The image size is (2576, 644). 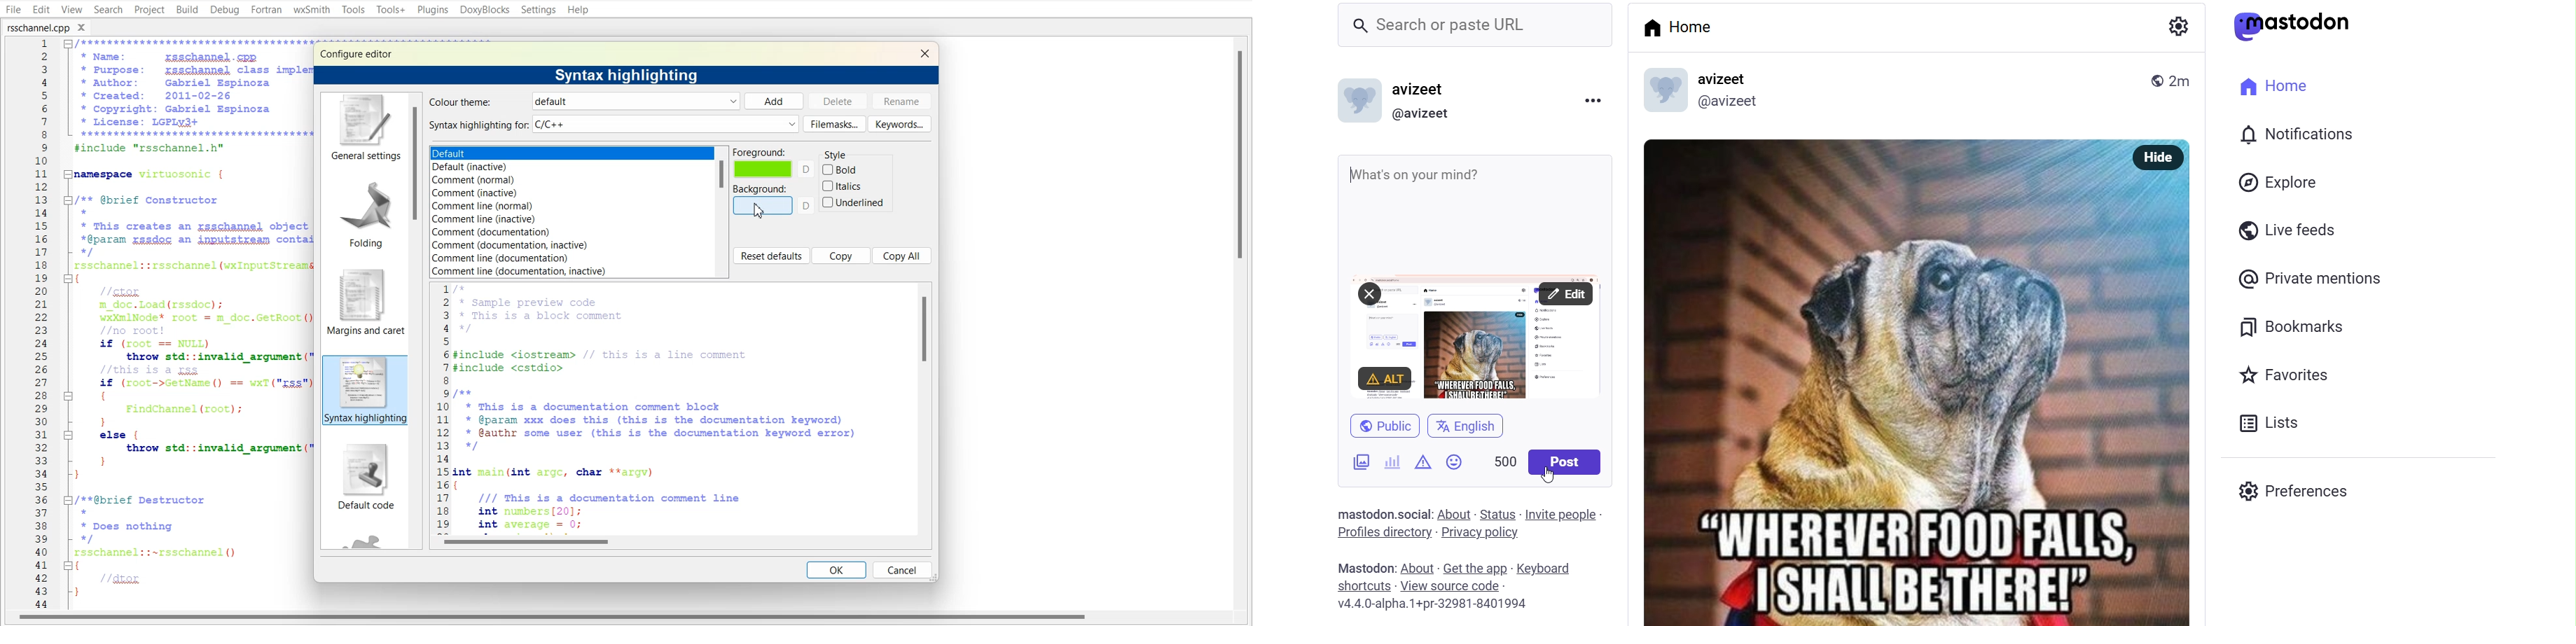 What do you see at coordinates (1480, 534) in the screenshot?
I see `privacy policy` at bounding box center [1480, 534].